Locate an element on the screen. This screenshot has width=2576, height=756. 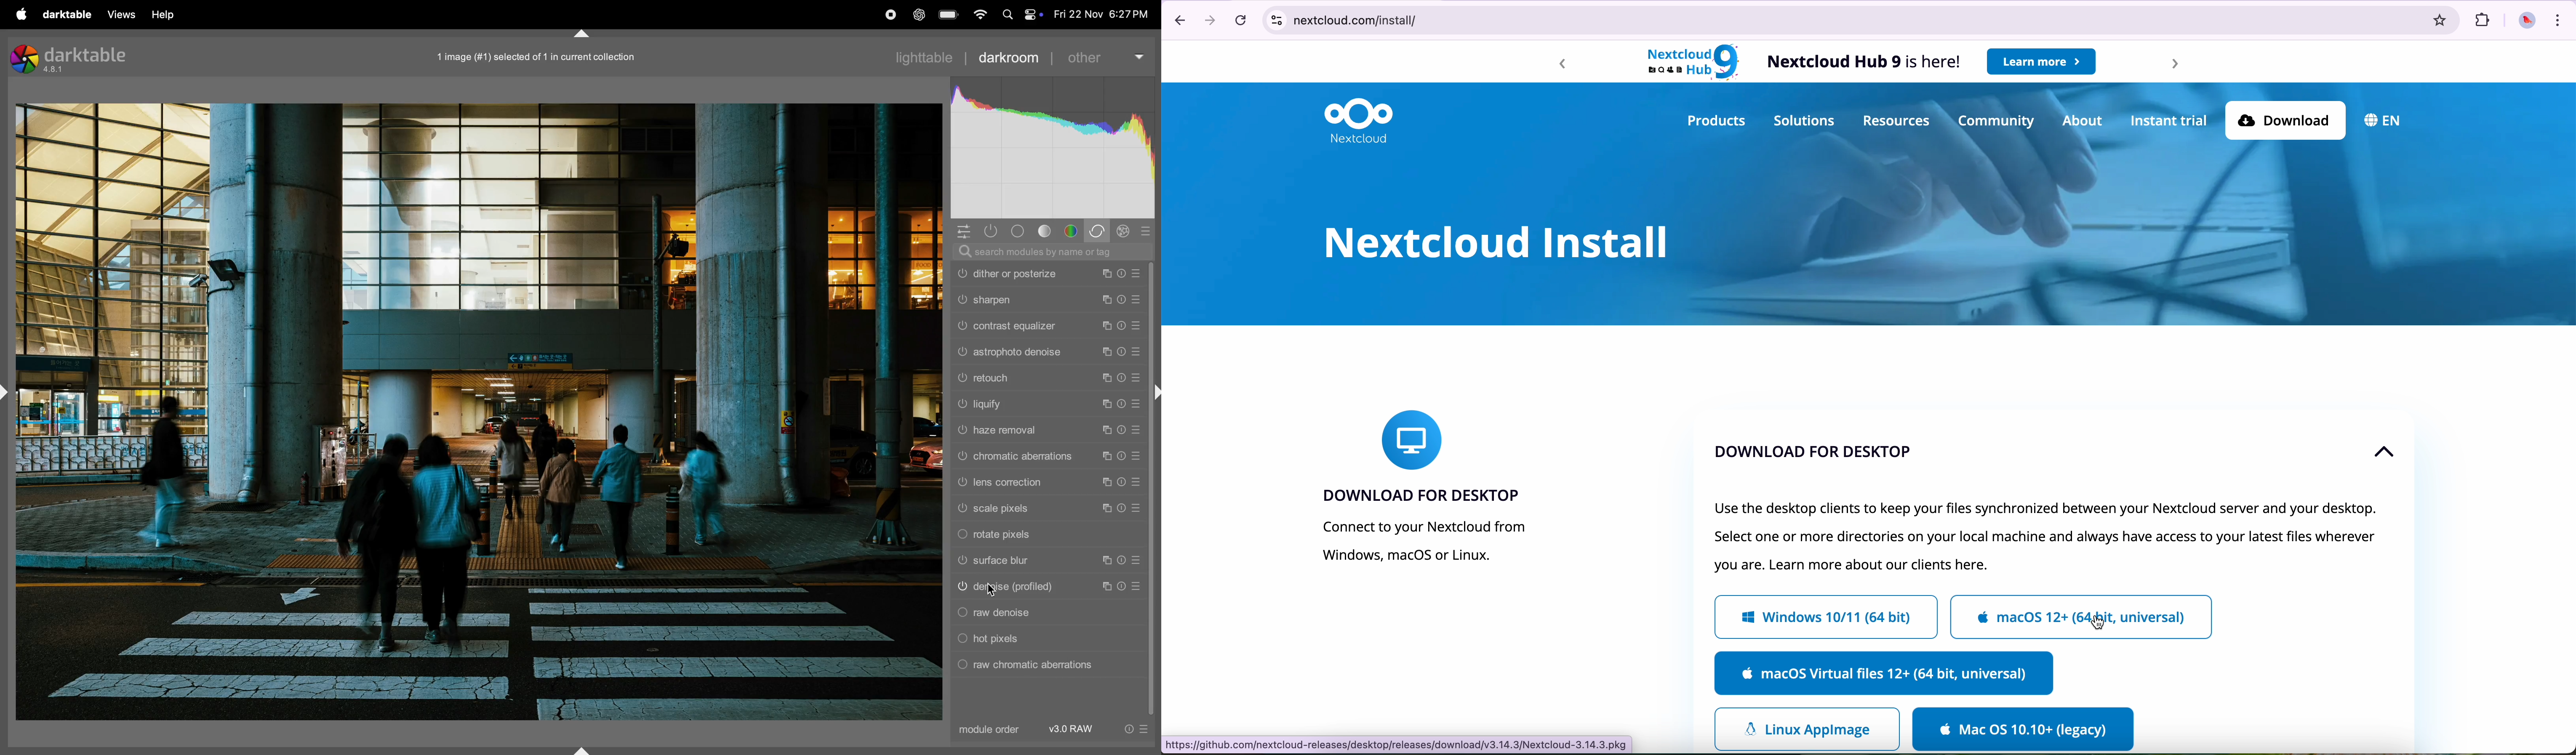
Windows 10/11 (64 bit) is located at coordinates (1825, 617).